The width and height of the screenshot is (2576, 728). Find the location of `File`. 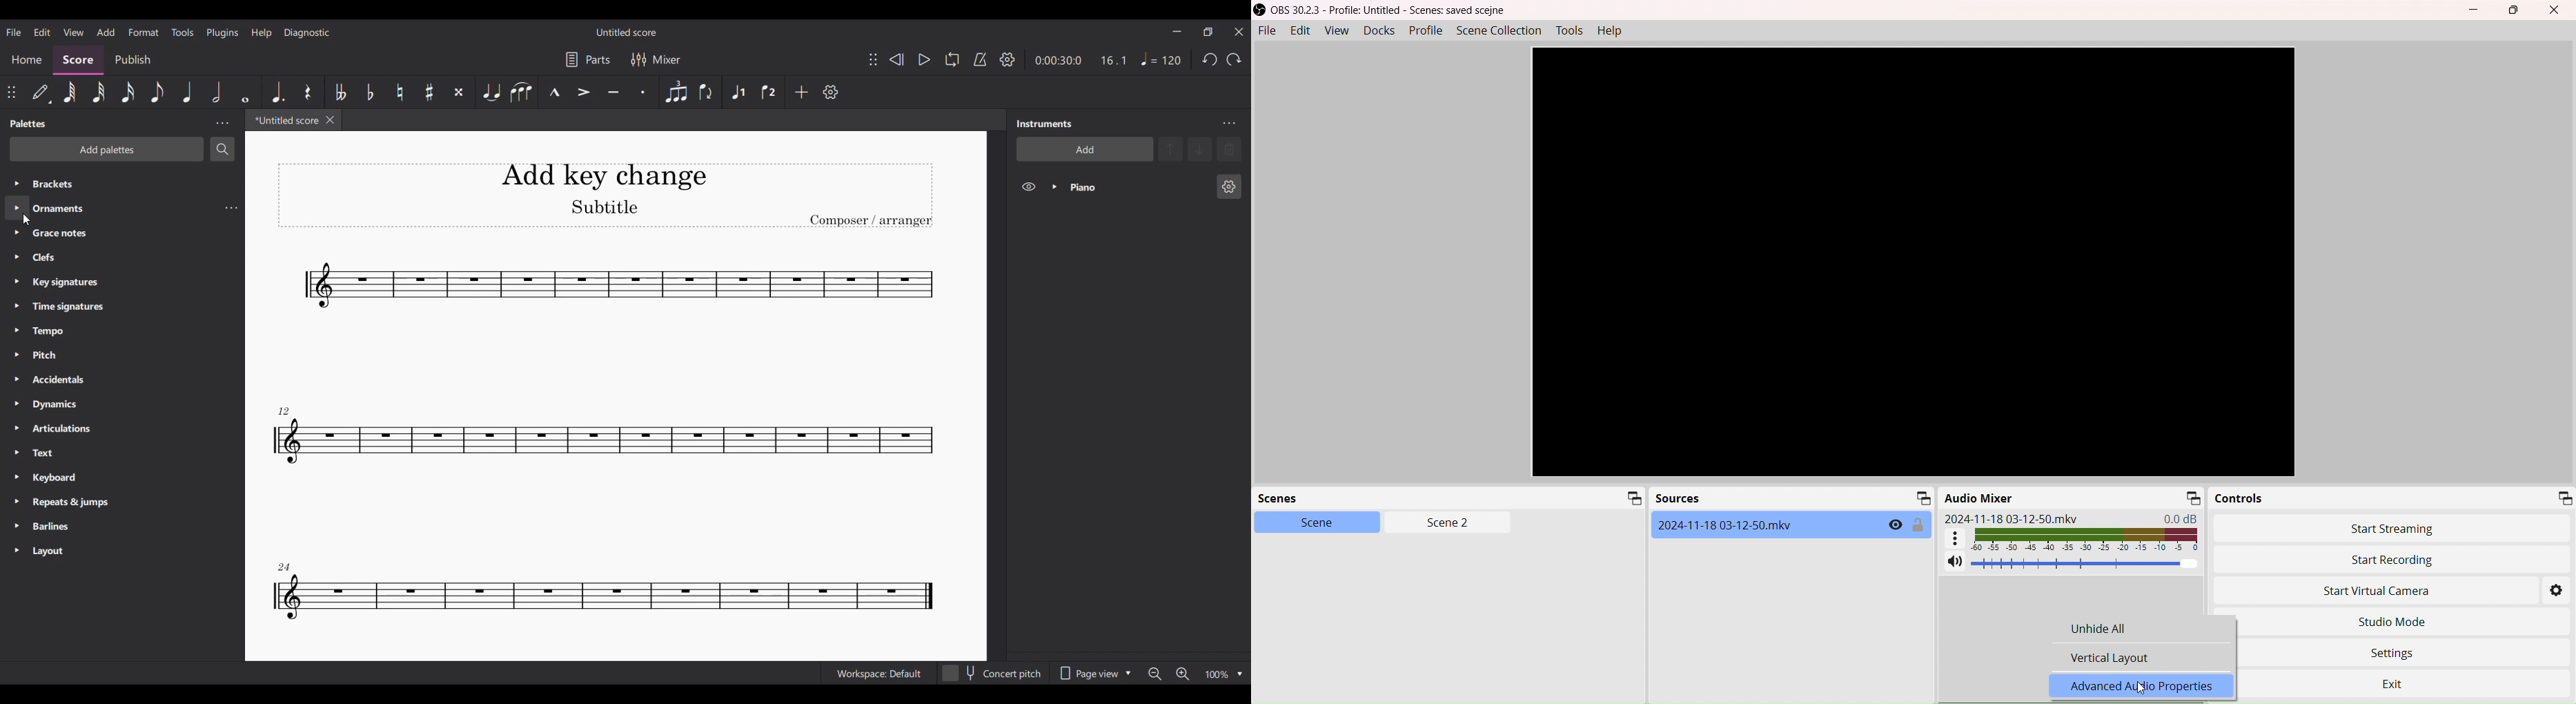

File is located at coordinates (1266, 31).